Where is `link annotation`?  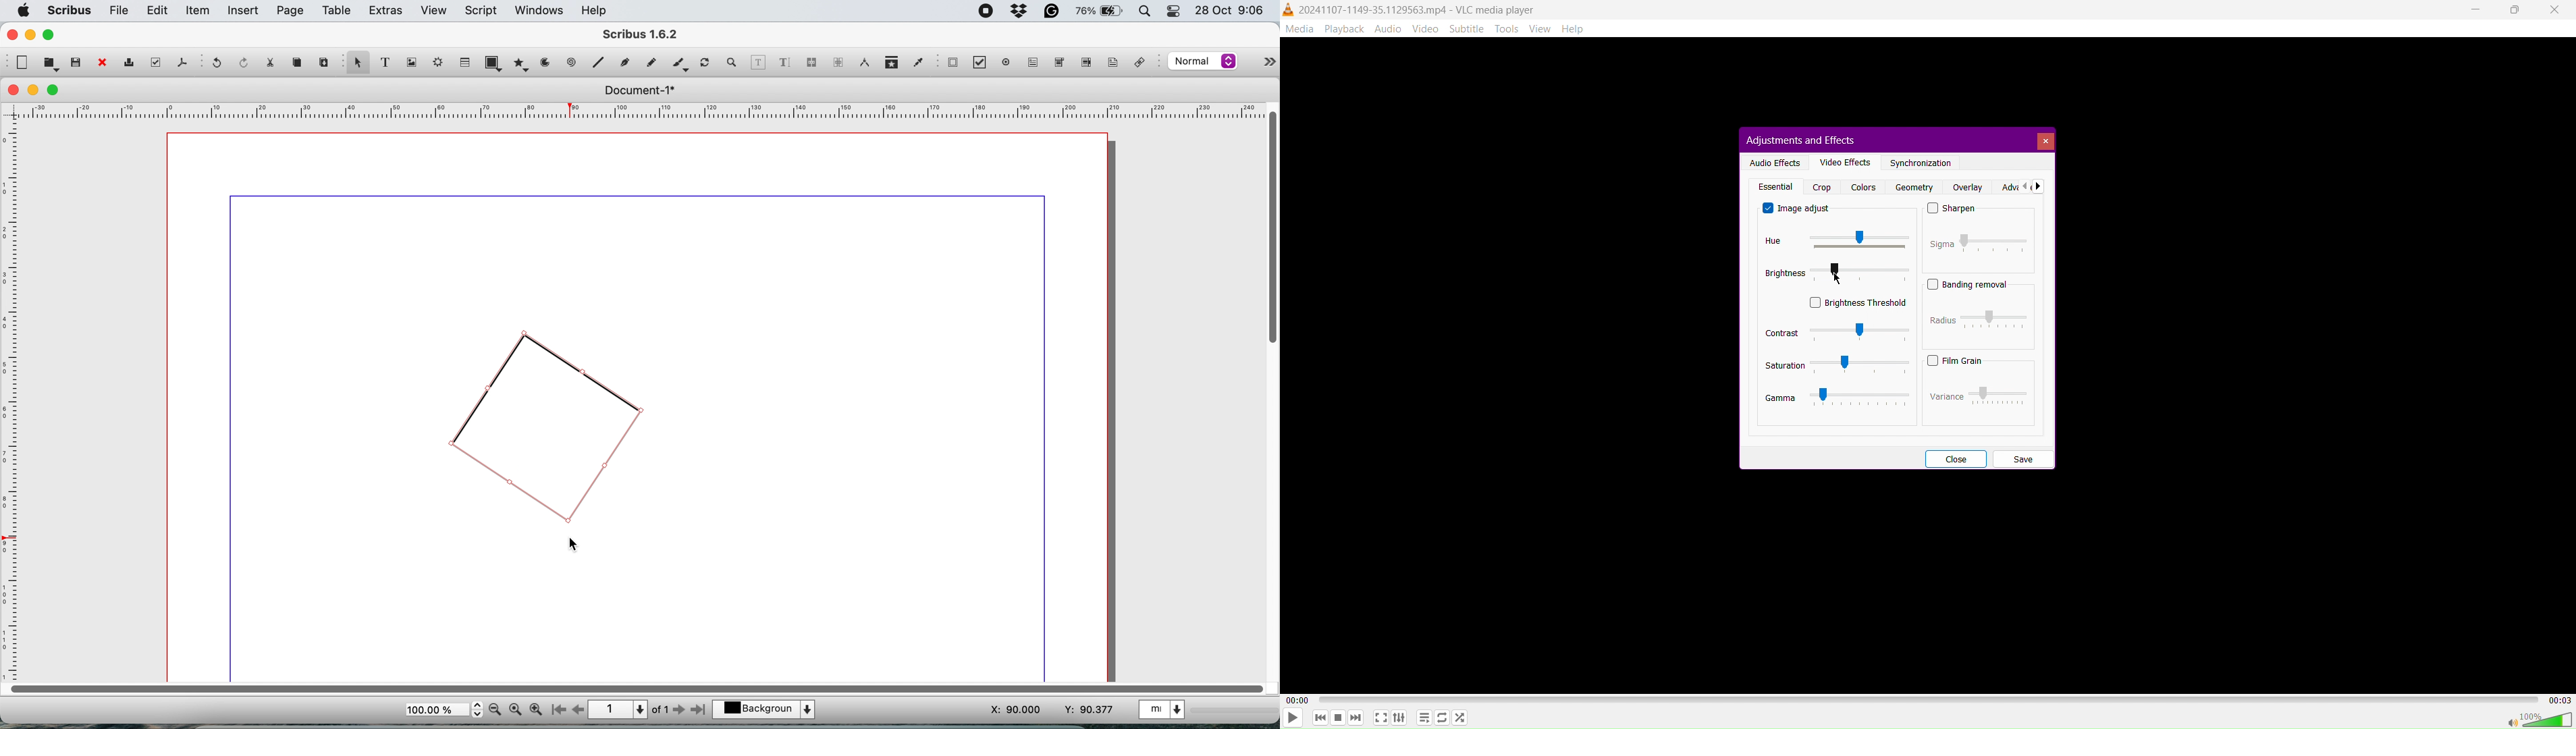 link annotation is located at coordinates (1144, 62).